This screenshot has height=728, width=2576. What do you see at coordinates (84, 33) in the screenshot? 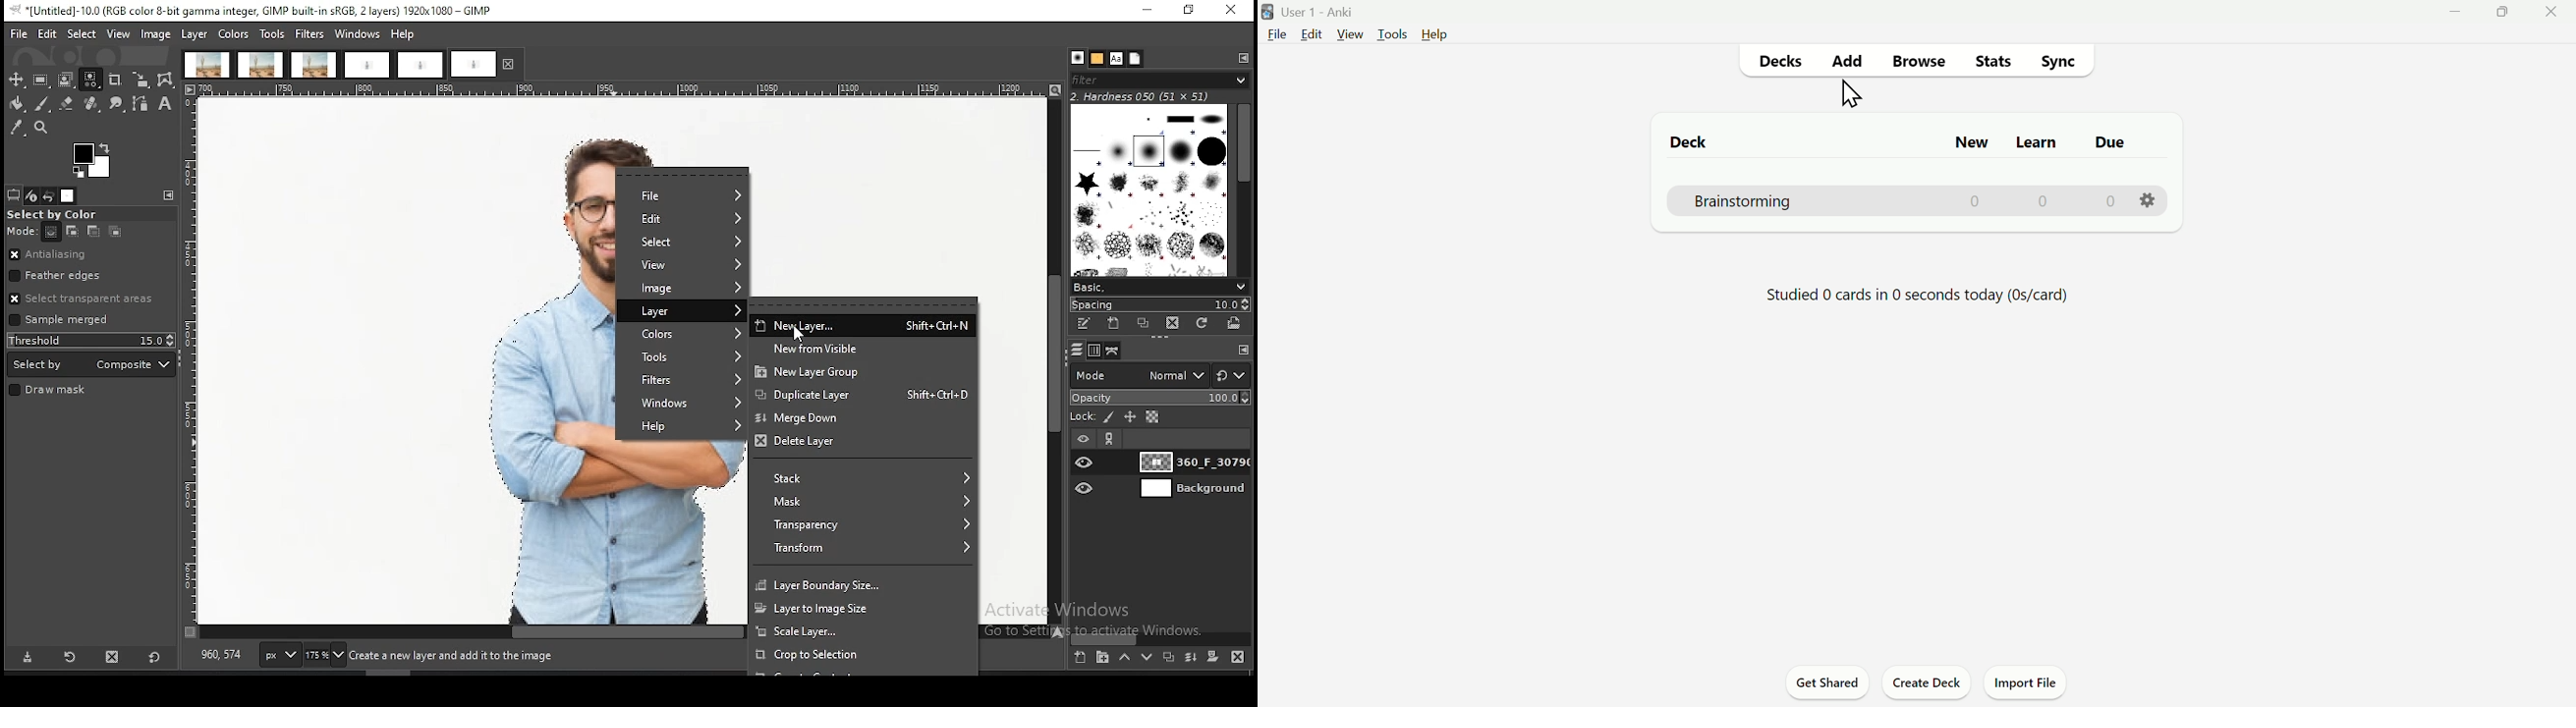
I see `select` at bounding box center [84, 33].